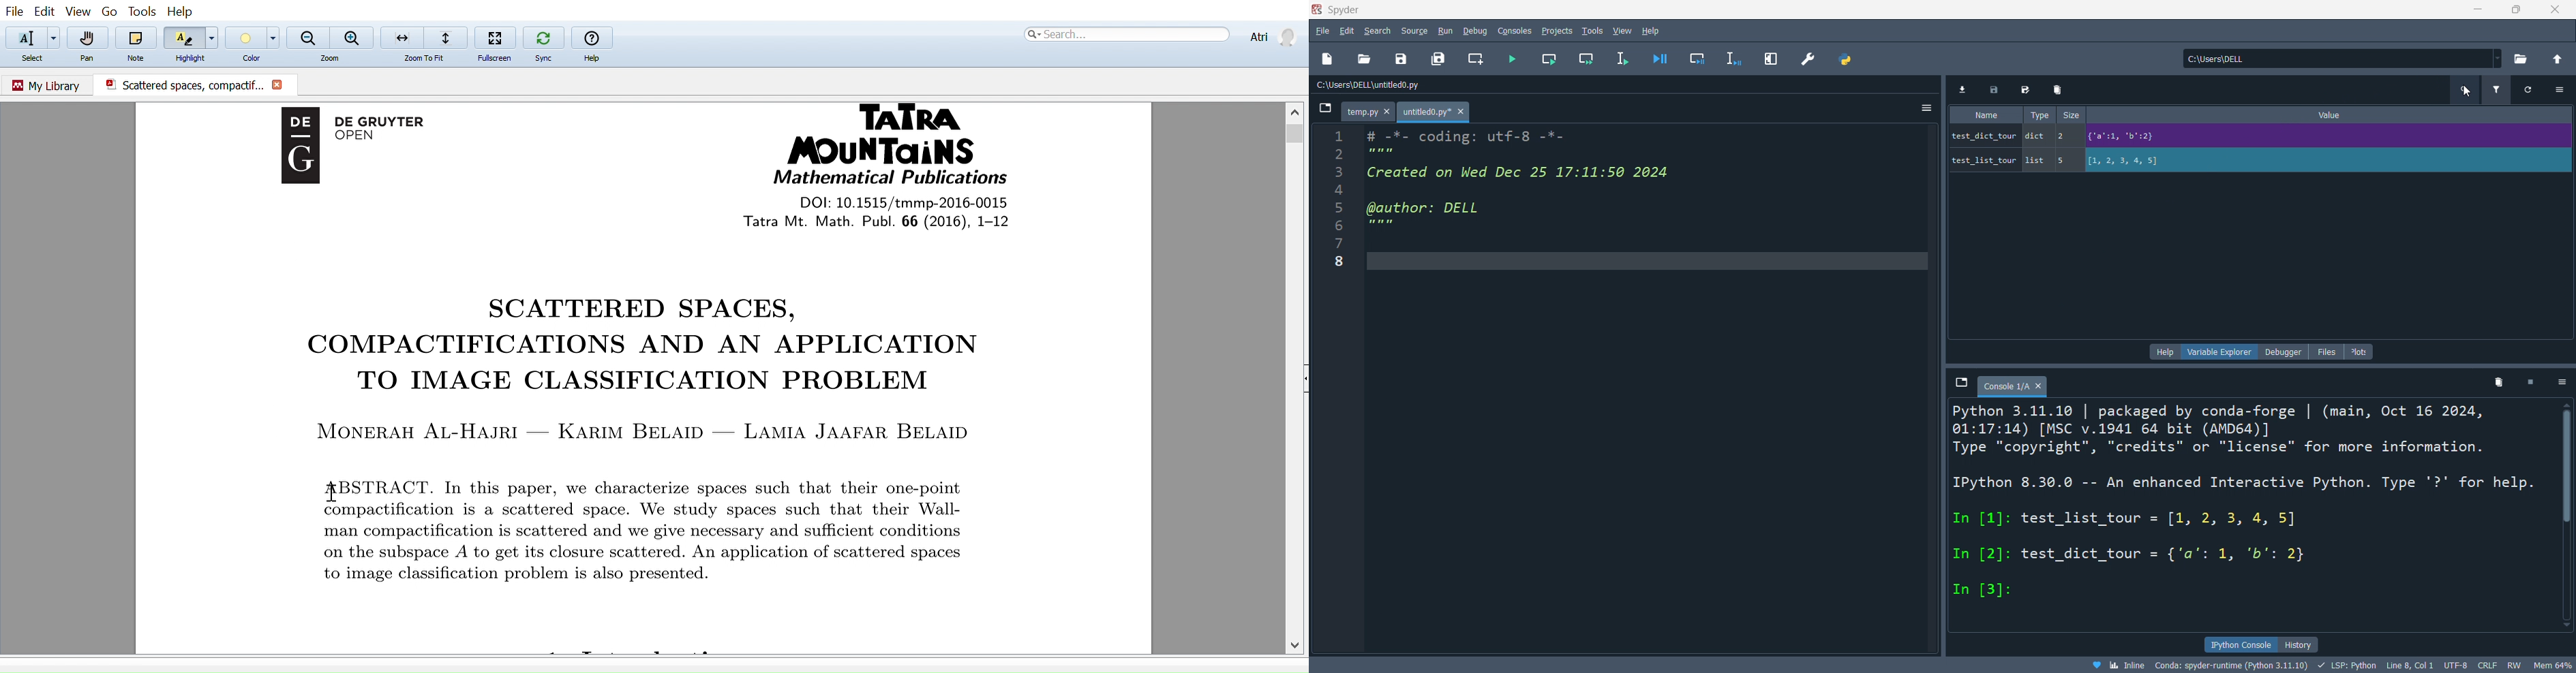  What do you see at coordinates (2514, 58) in the screenshot?
I see `open new directory` at bounding box center [2514, 58].